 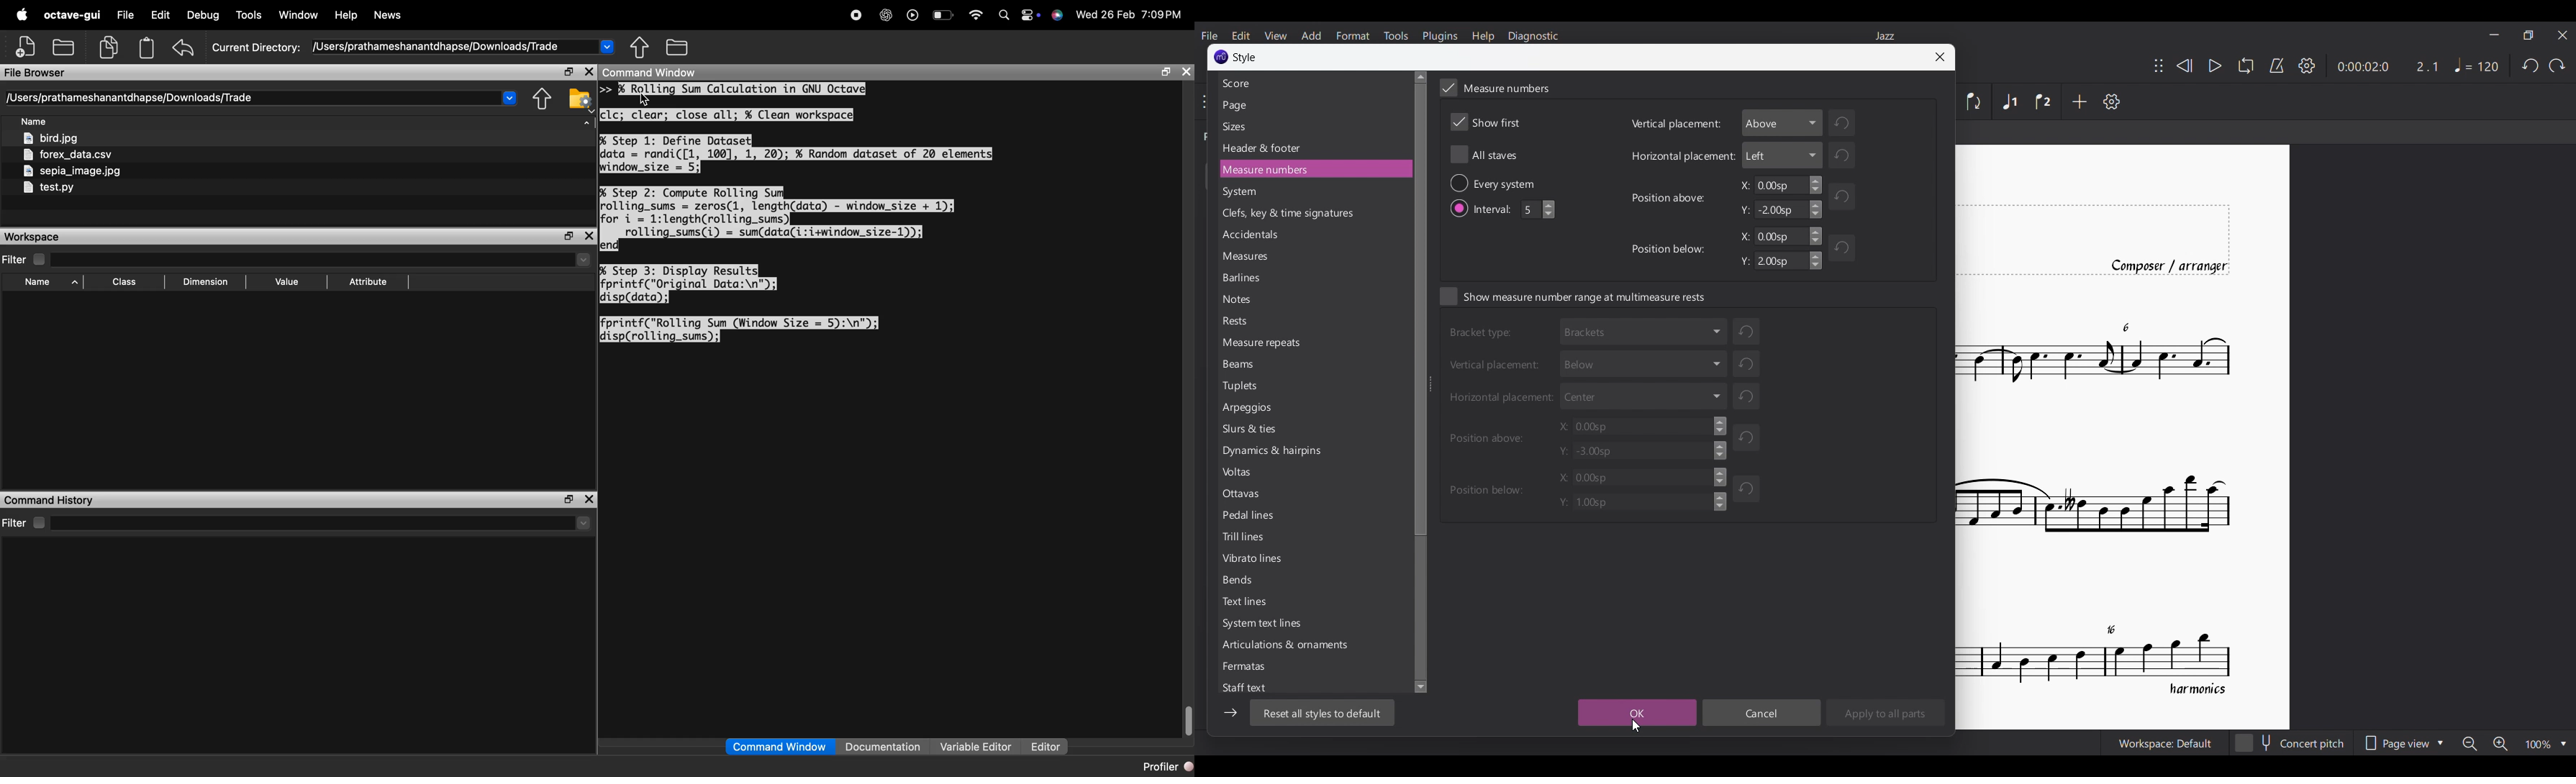 I want to click on X: 0.0, so click(x=1638, y=477).